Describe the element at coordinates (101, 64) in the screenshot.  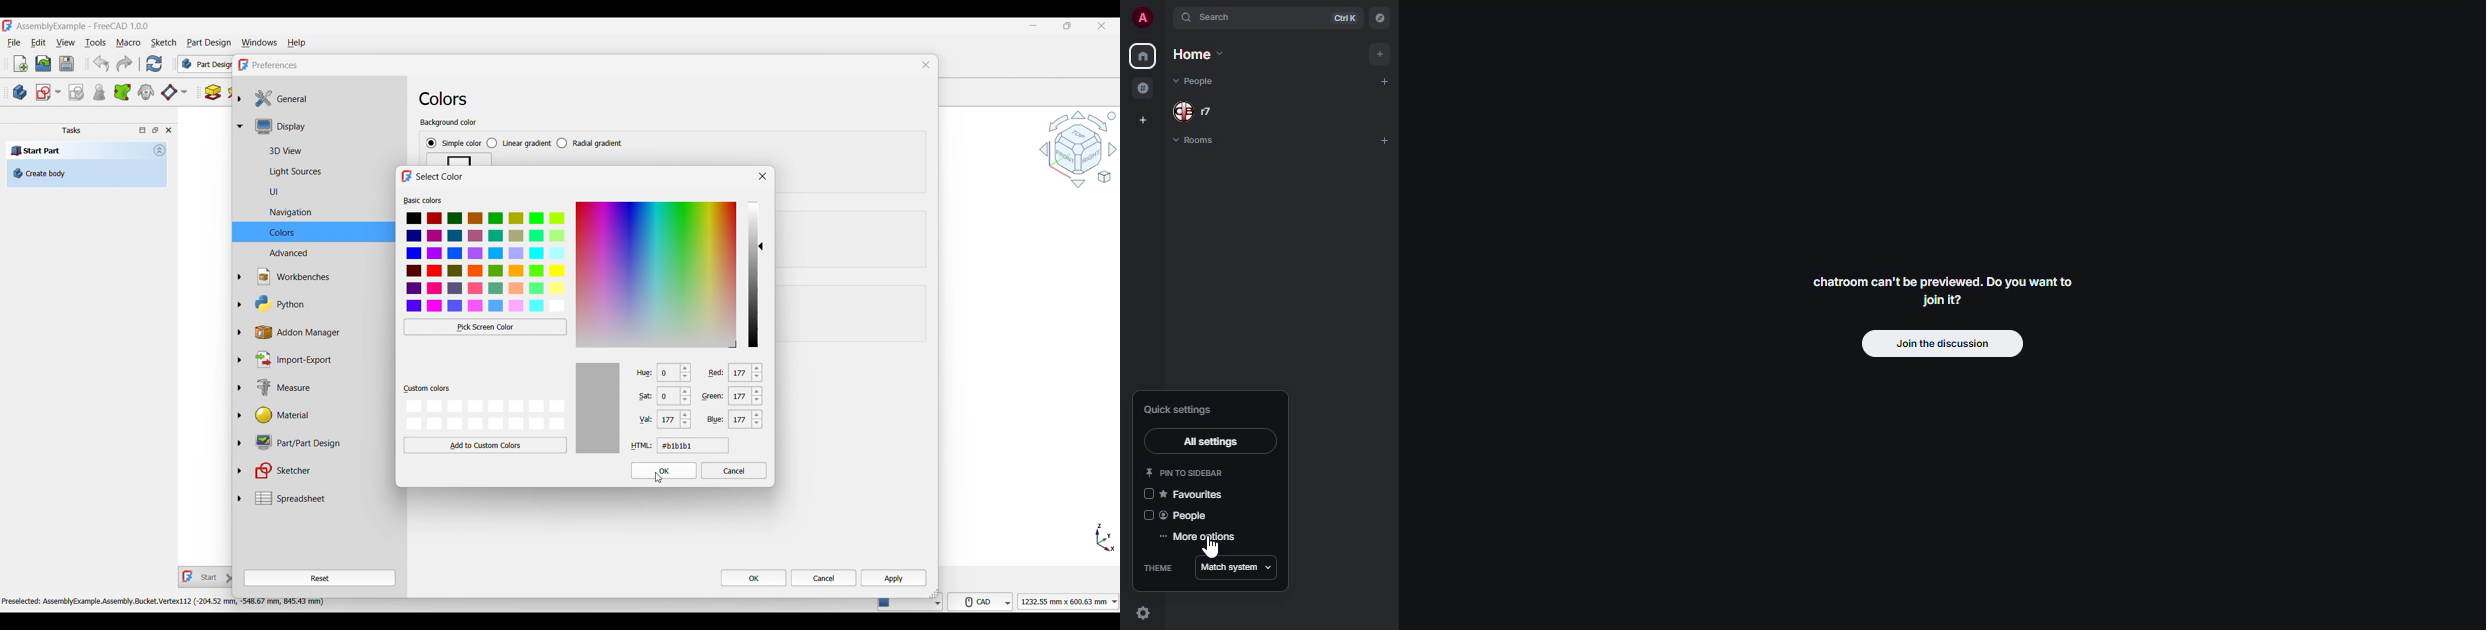
I see `Undo` at that location.